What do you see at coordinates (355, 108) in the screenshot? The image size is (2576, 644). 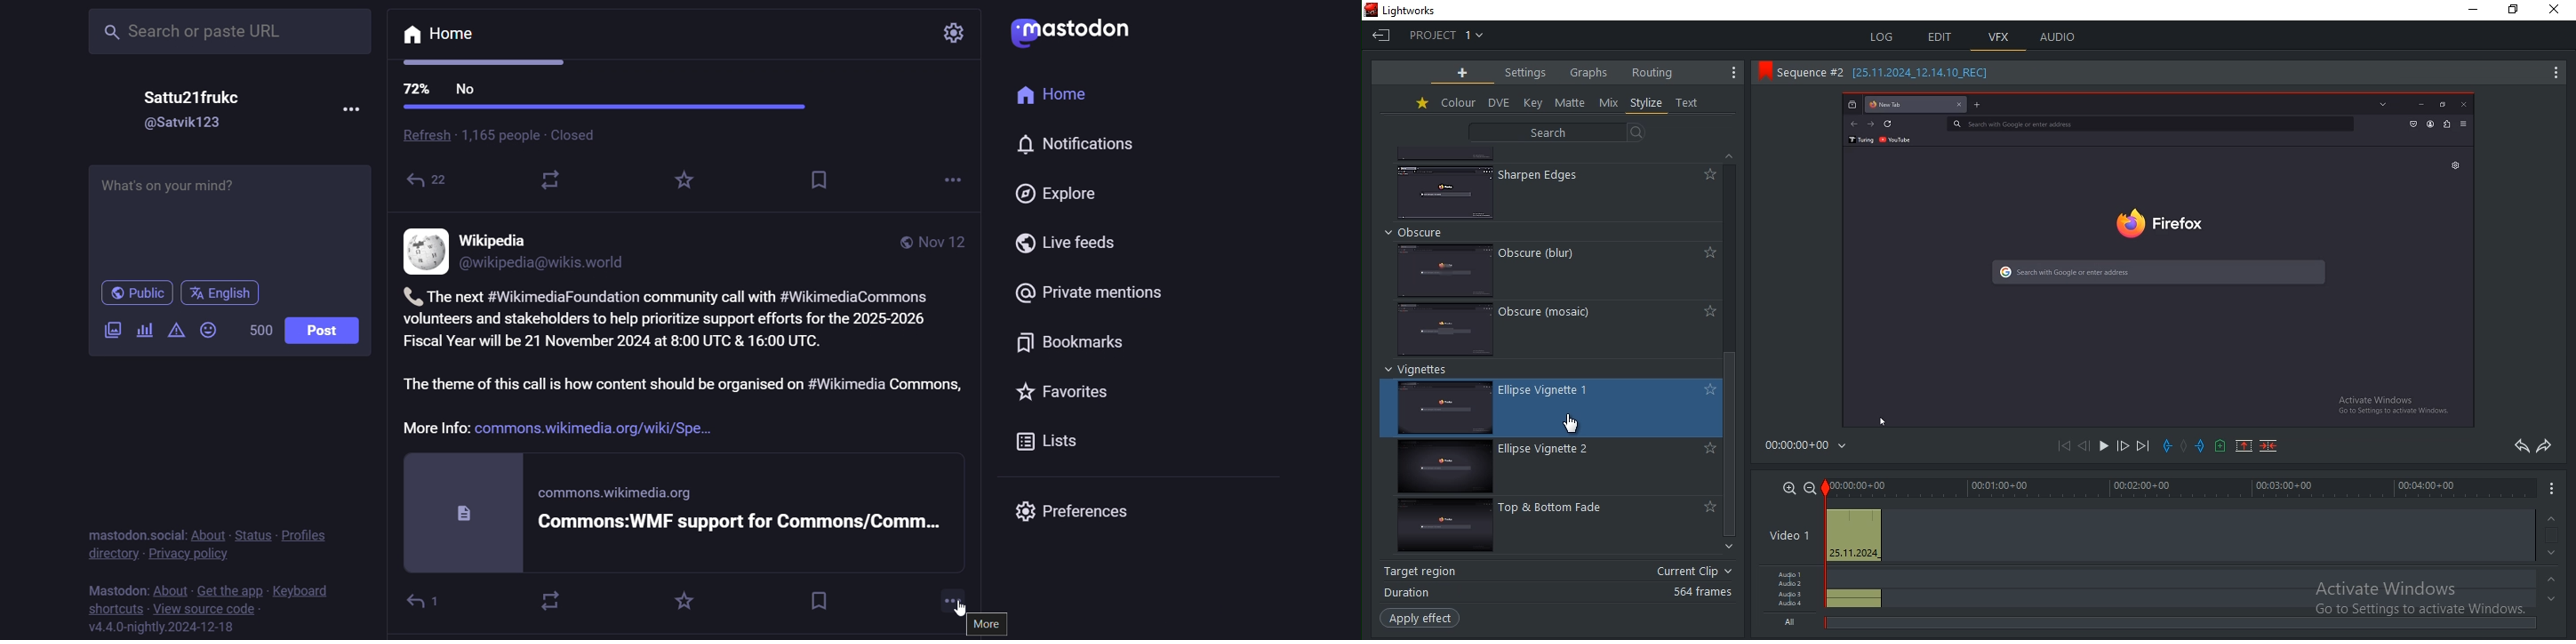 I see `more` at bounding box center [355, 108].